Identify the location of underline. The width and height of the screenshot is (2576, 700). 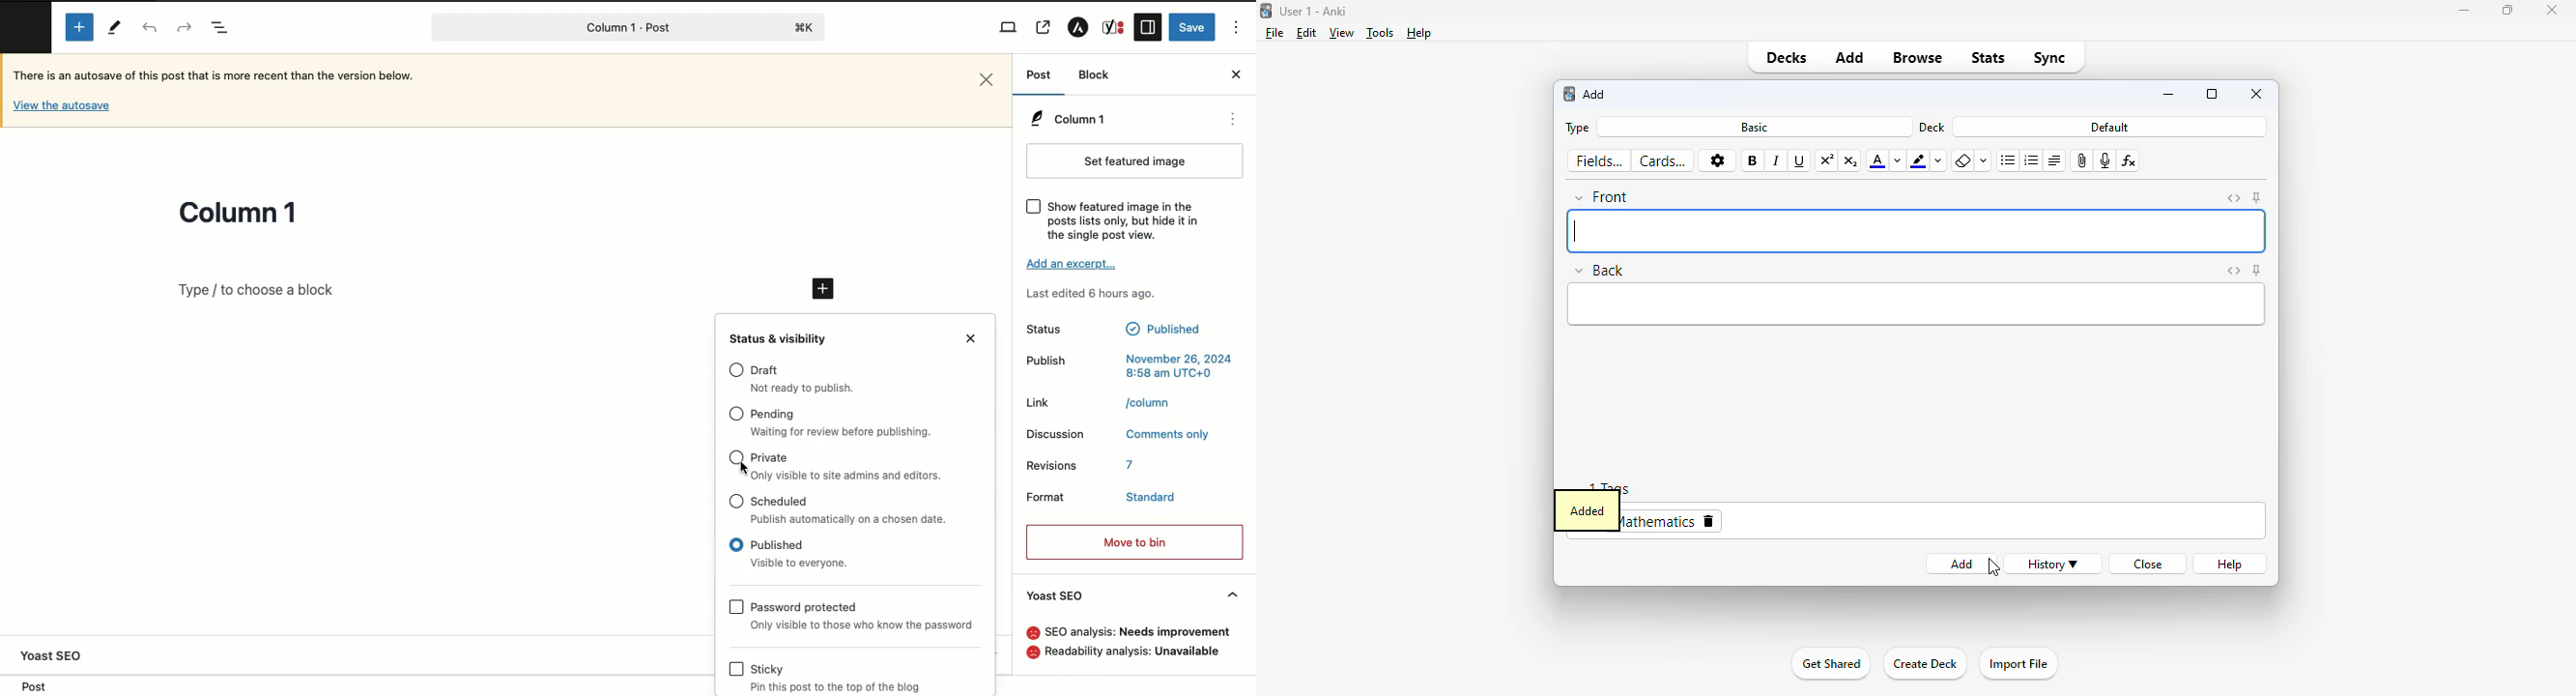
(1800, 161).